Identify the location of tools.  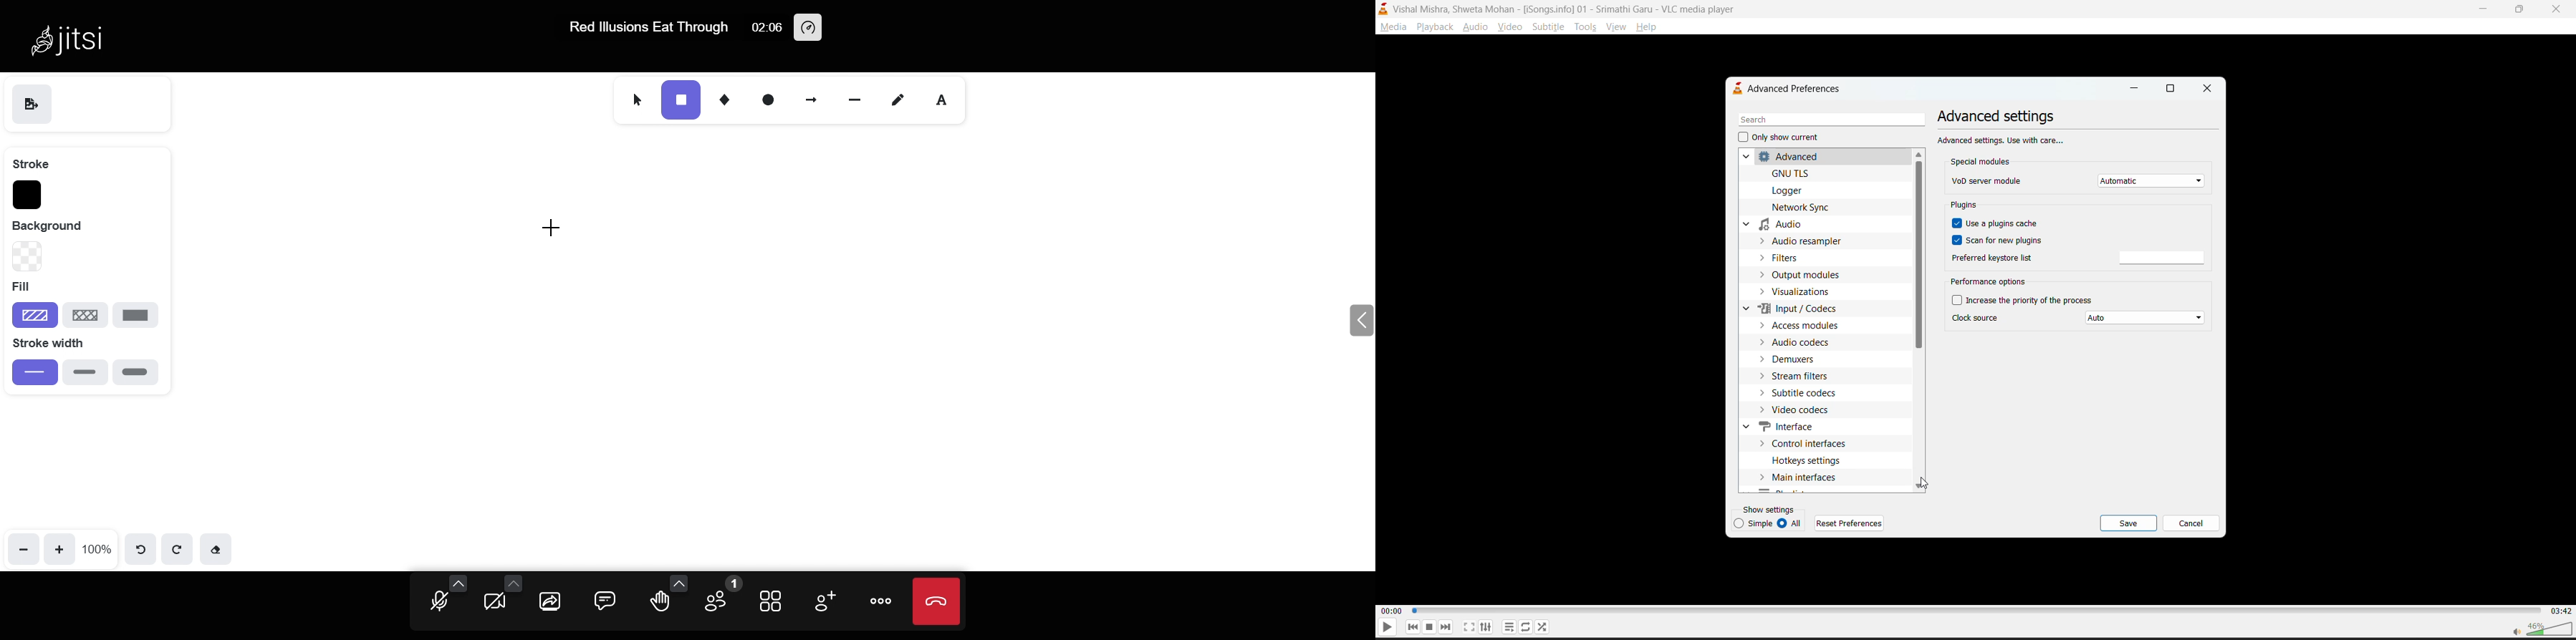
(1582, 28).